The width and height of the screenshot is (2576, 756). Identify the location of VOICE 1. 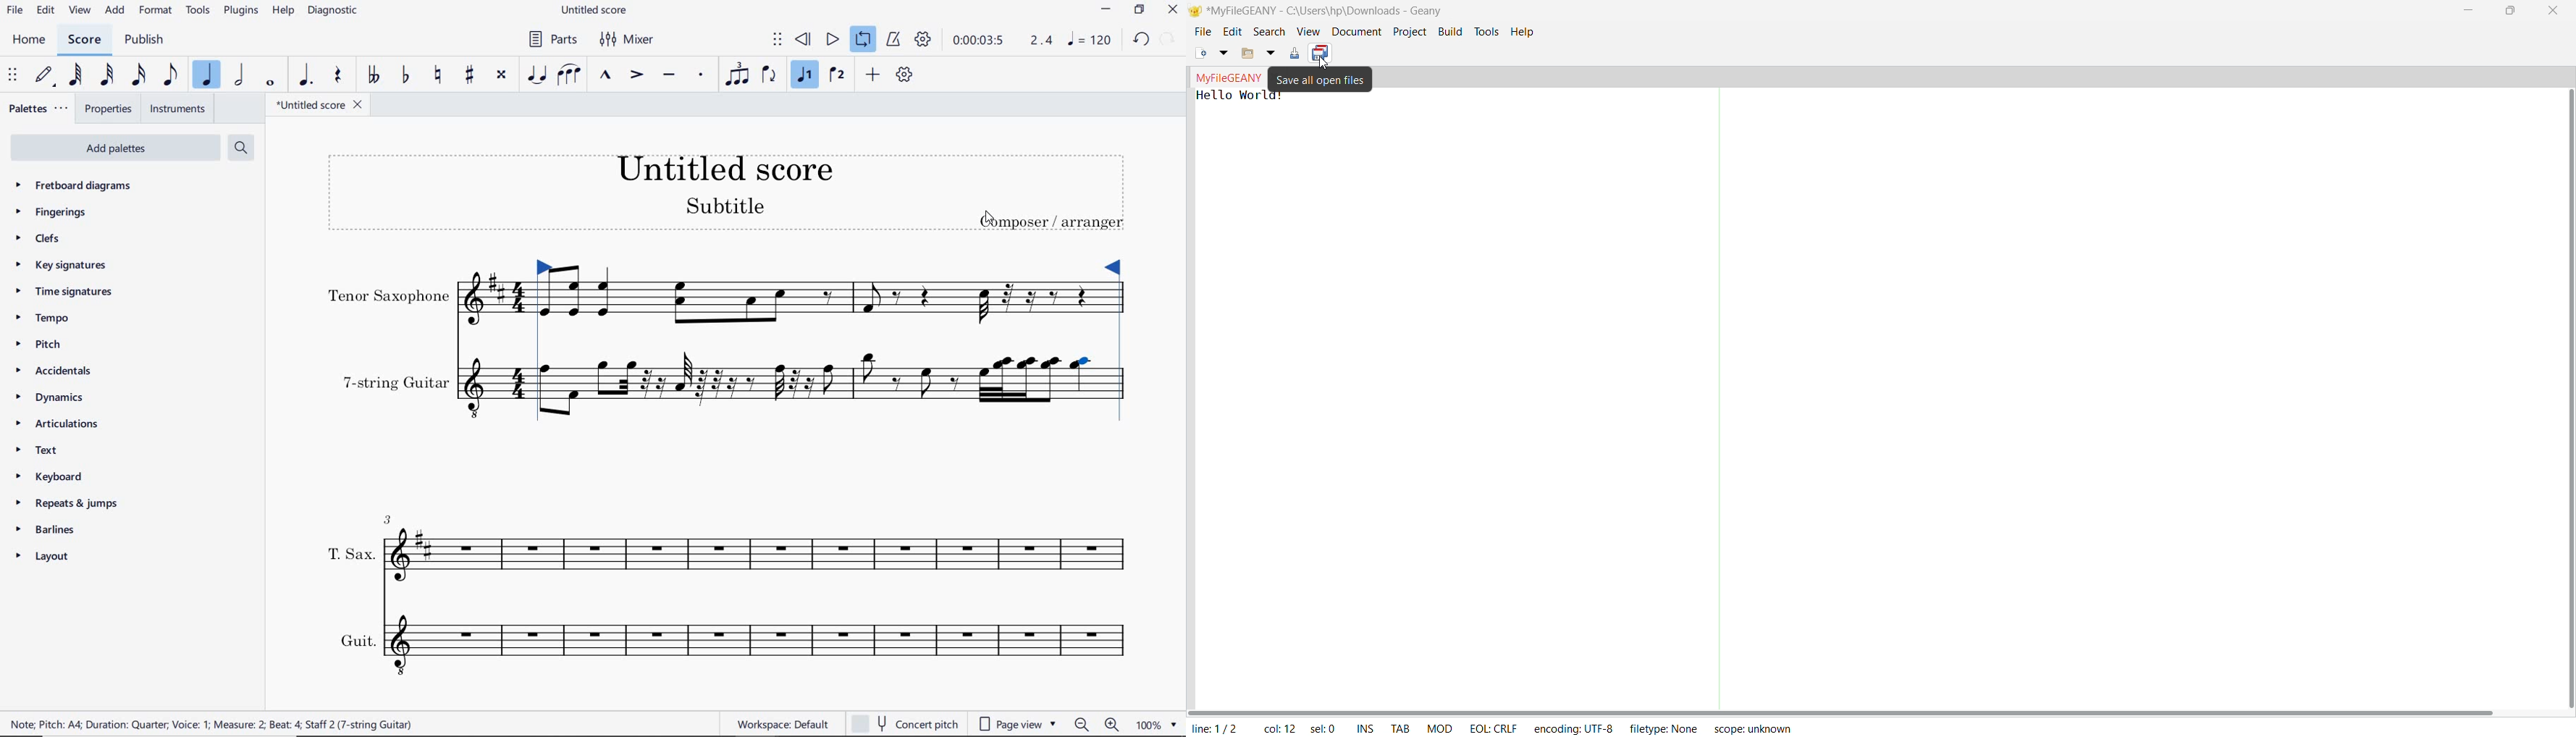
(806, 76).